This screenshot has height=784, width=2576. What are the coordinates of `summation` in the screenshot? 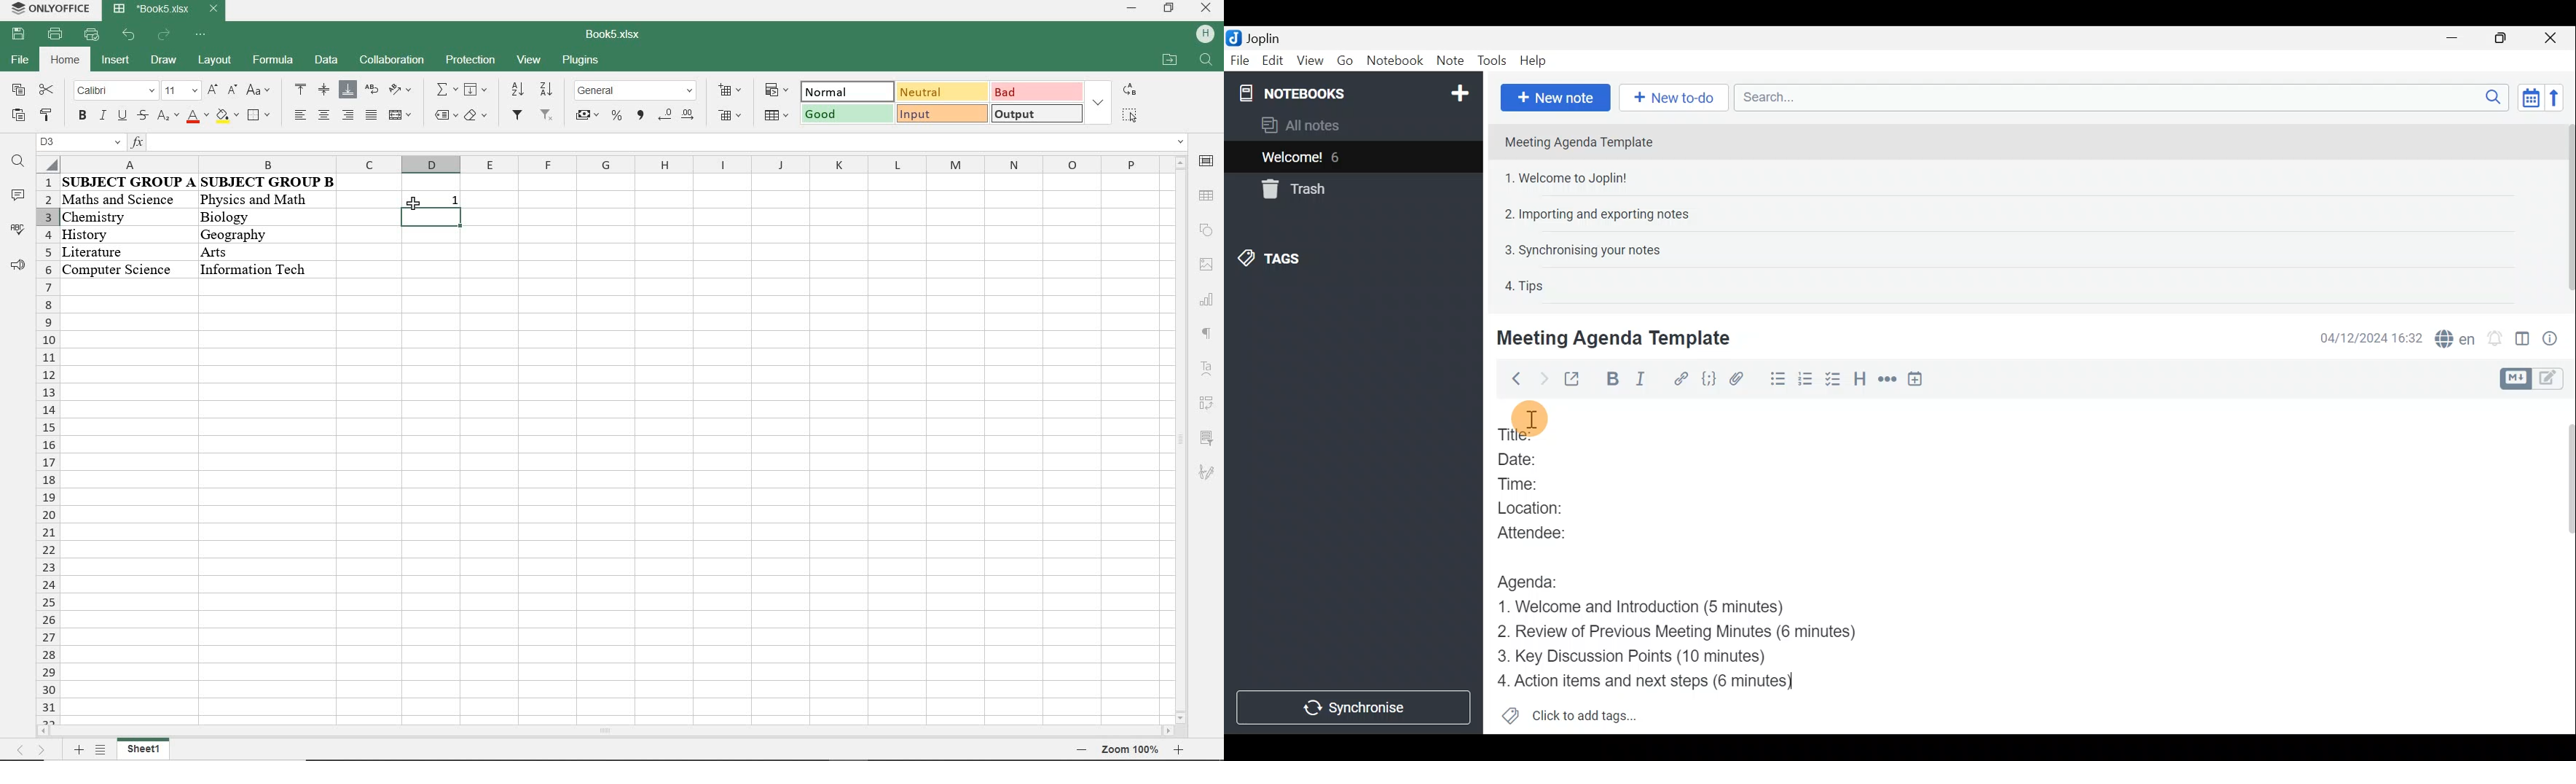 It's located at (446, 90).